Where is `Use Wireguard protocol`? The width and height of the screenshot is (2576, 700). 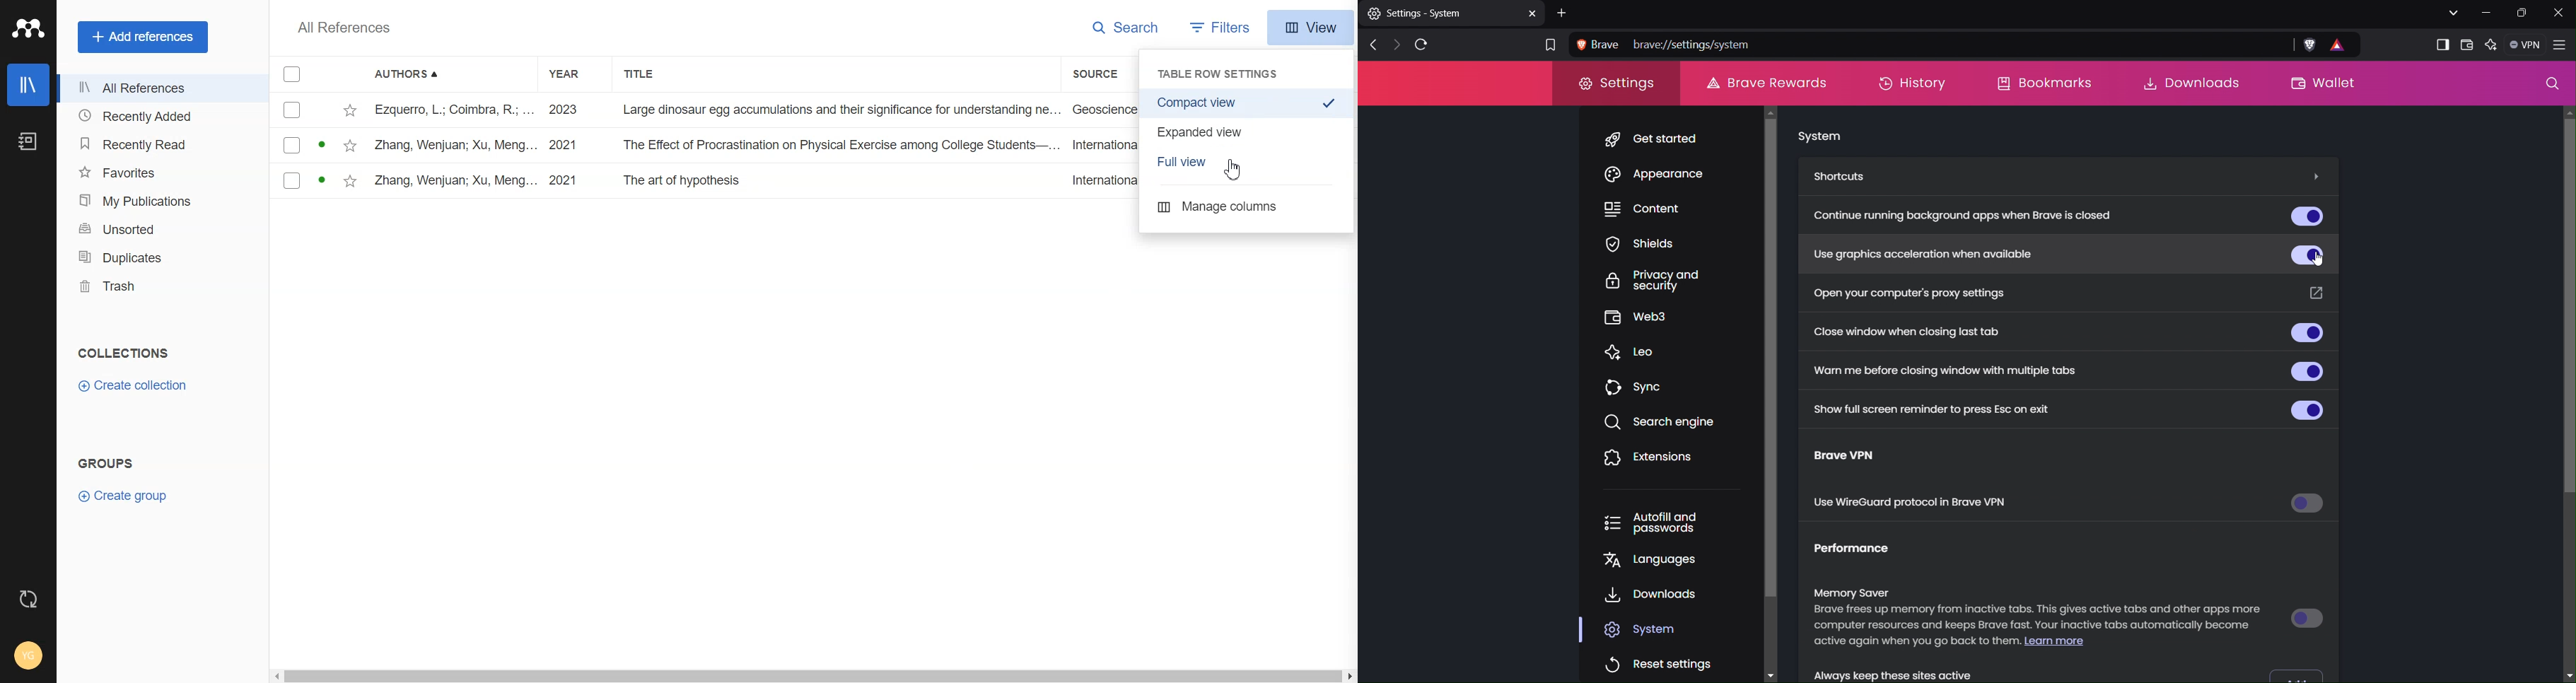 Use Wireguard protocol is located at coordinates (1914, 504).